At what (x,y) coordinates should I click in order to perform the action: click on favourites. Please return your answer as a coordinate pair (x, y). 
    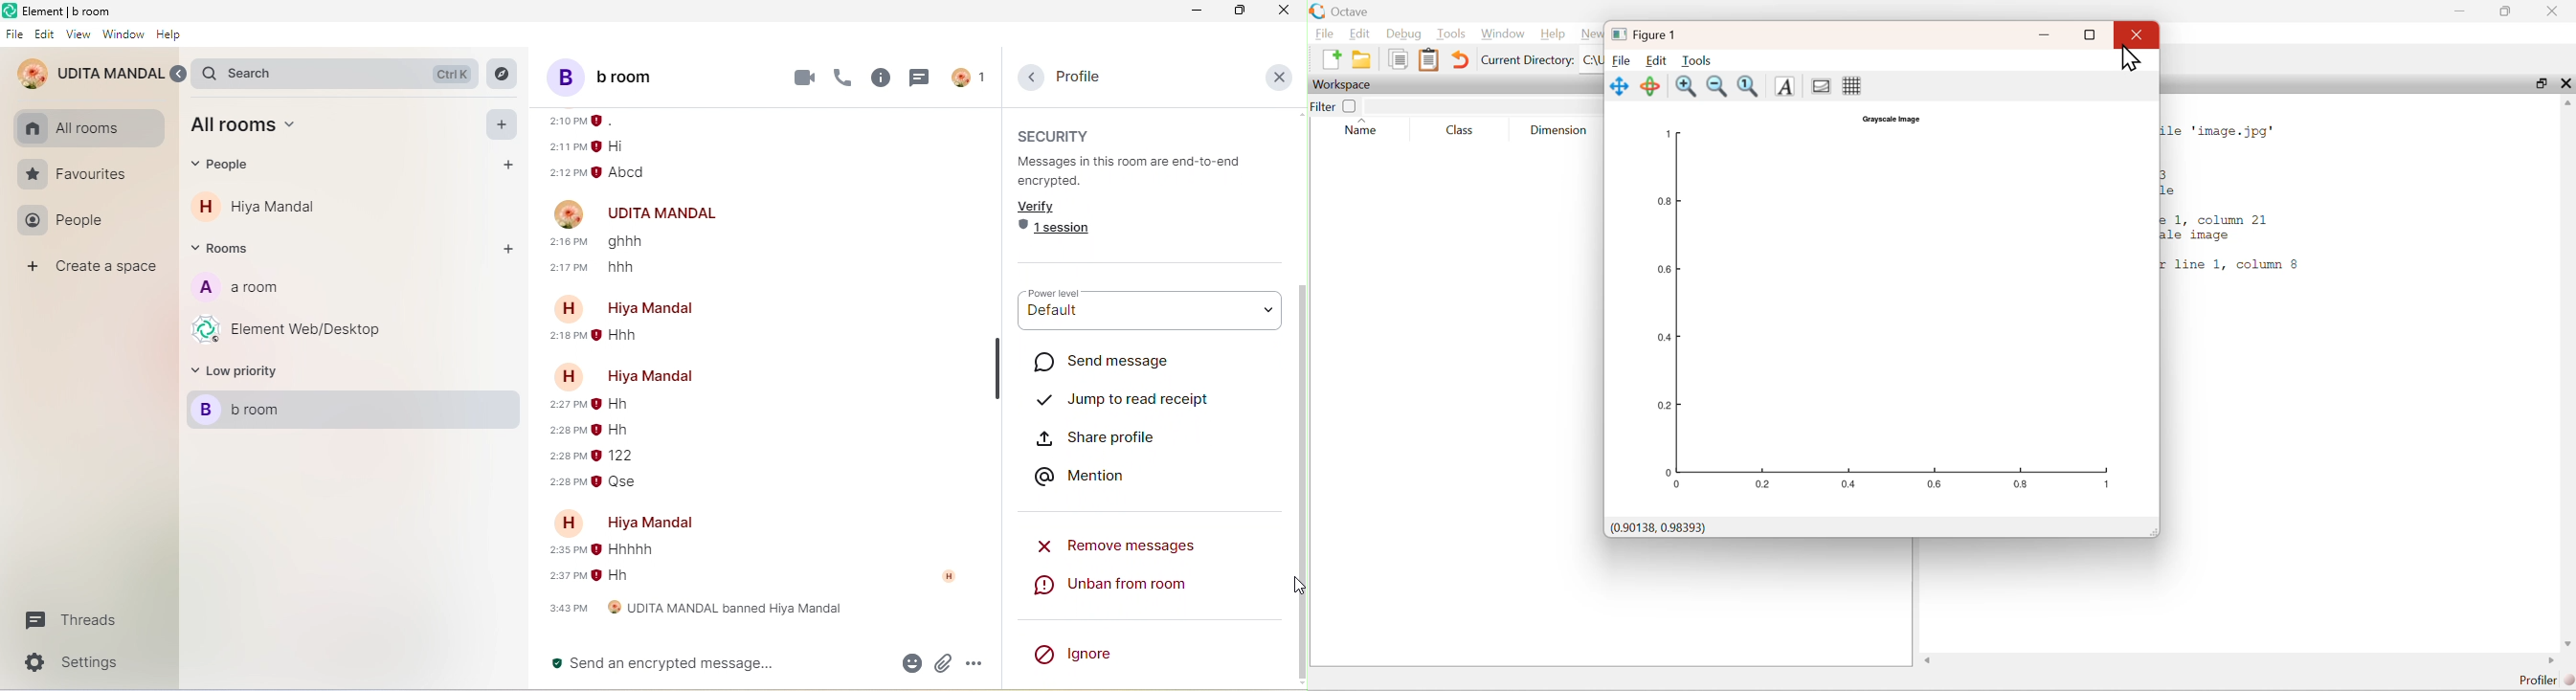
    Looking at the image, I should click on (75, 175).